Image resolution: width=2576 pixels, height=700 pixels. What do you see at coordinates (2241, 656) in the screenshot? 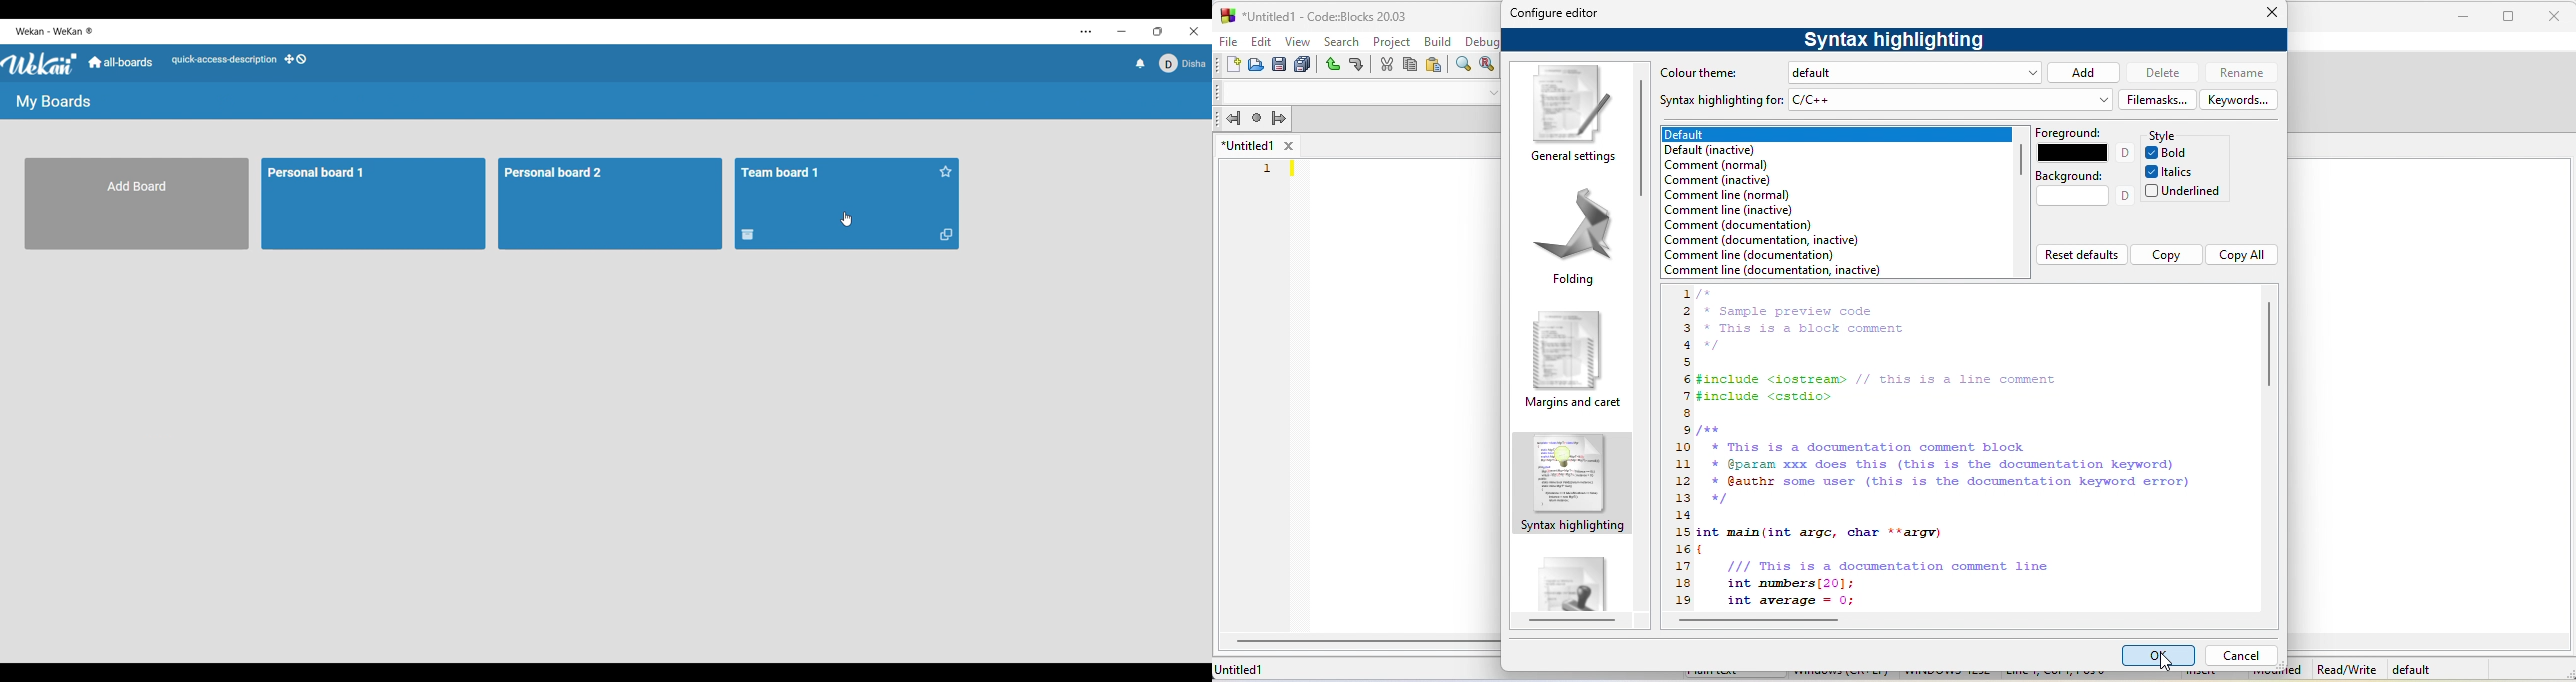
I see `cancel` at bounding box center [2241, 656].